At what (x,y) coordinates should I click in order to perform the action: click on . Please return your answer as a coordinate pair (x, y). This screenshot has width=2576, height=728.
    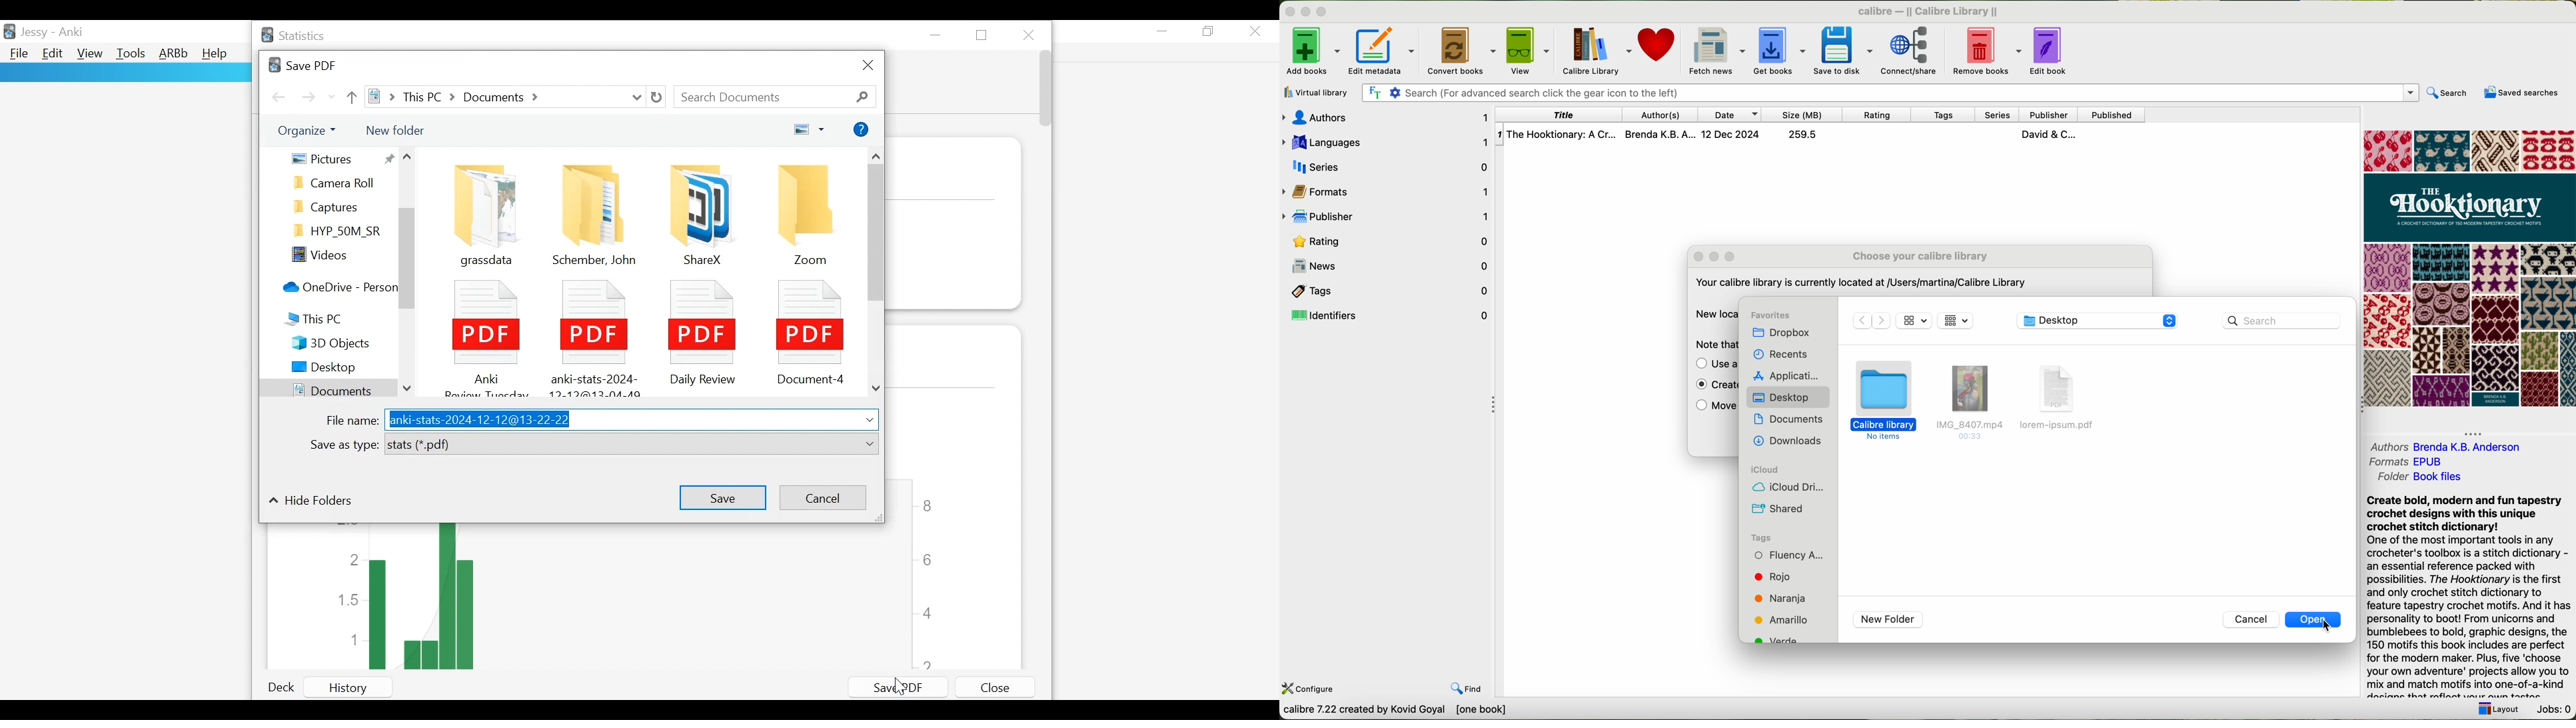
    Looking at the image, I should click on (351, 421).